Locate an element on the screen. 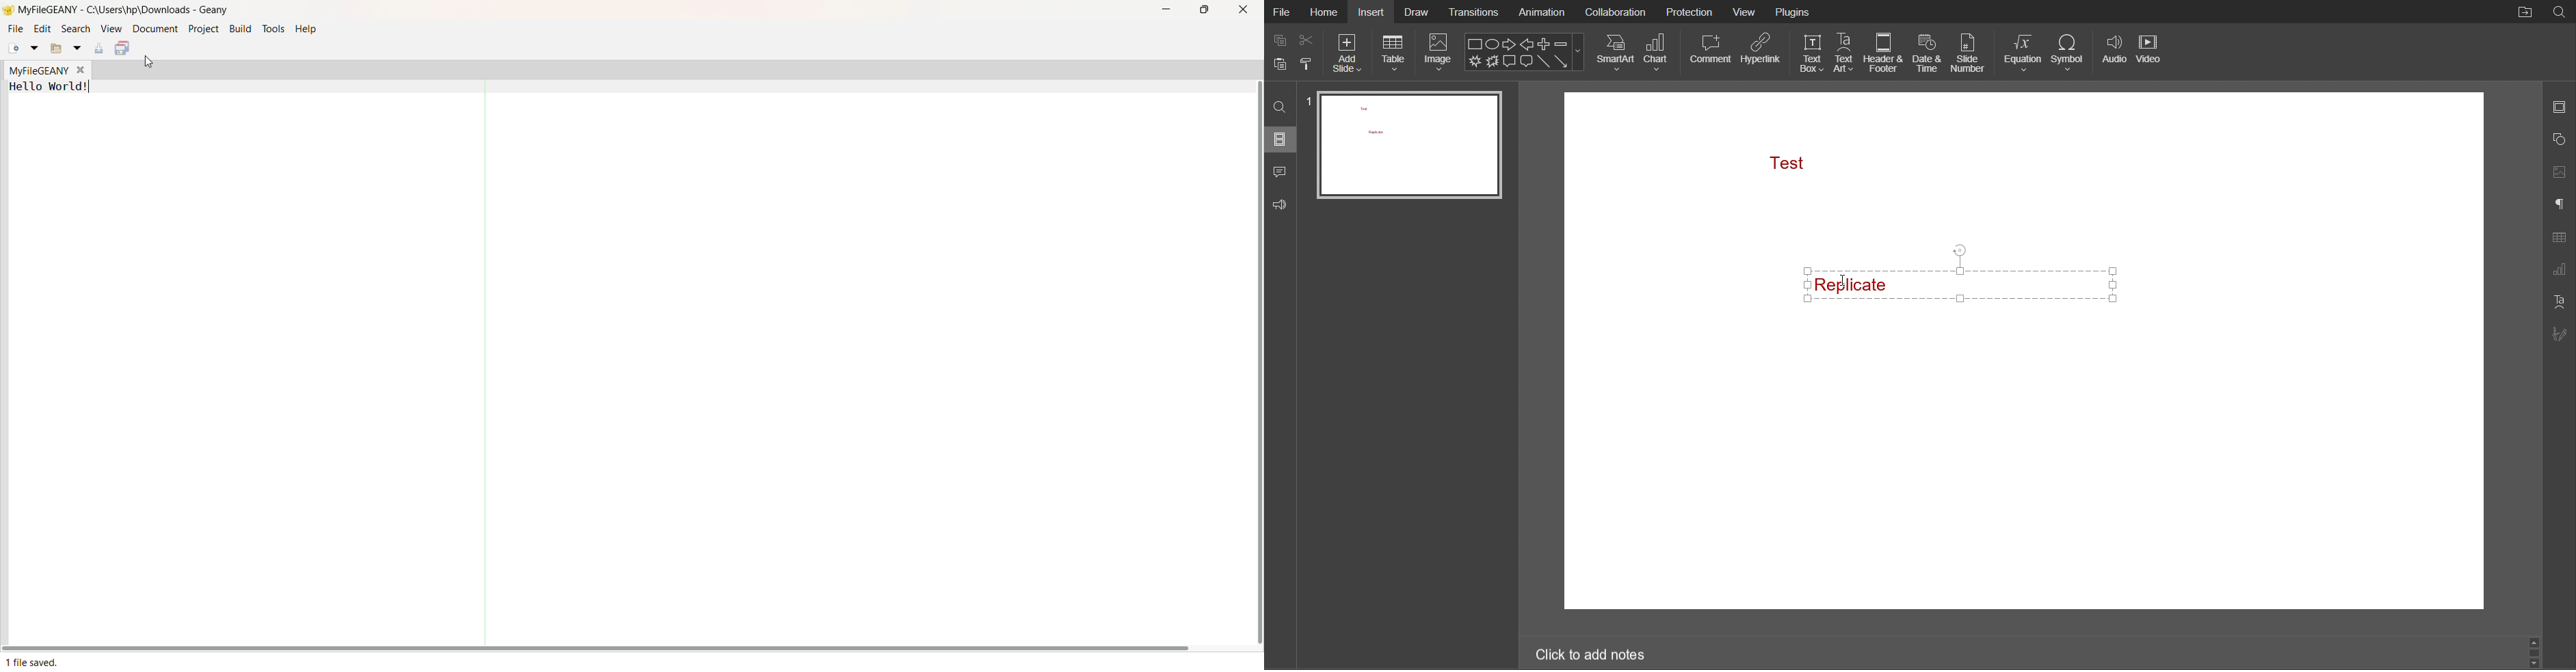 The width and height of the screenshot is (2576, 672). Comment is located at coordinates (1280, 172).